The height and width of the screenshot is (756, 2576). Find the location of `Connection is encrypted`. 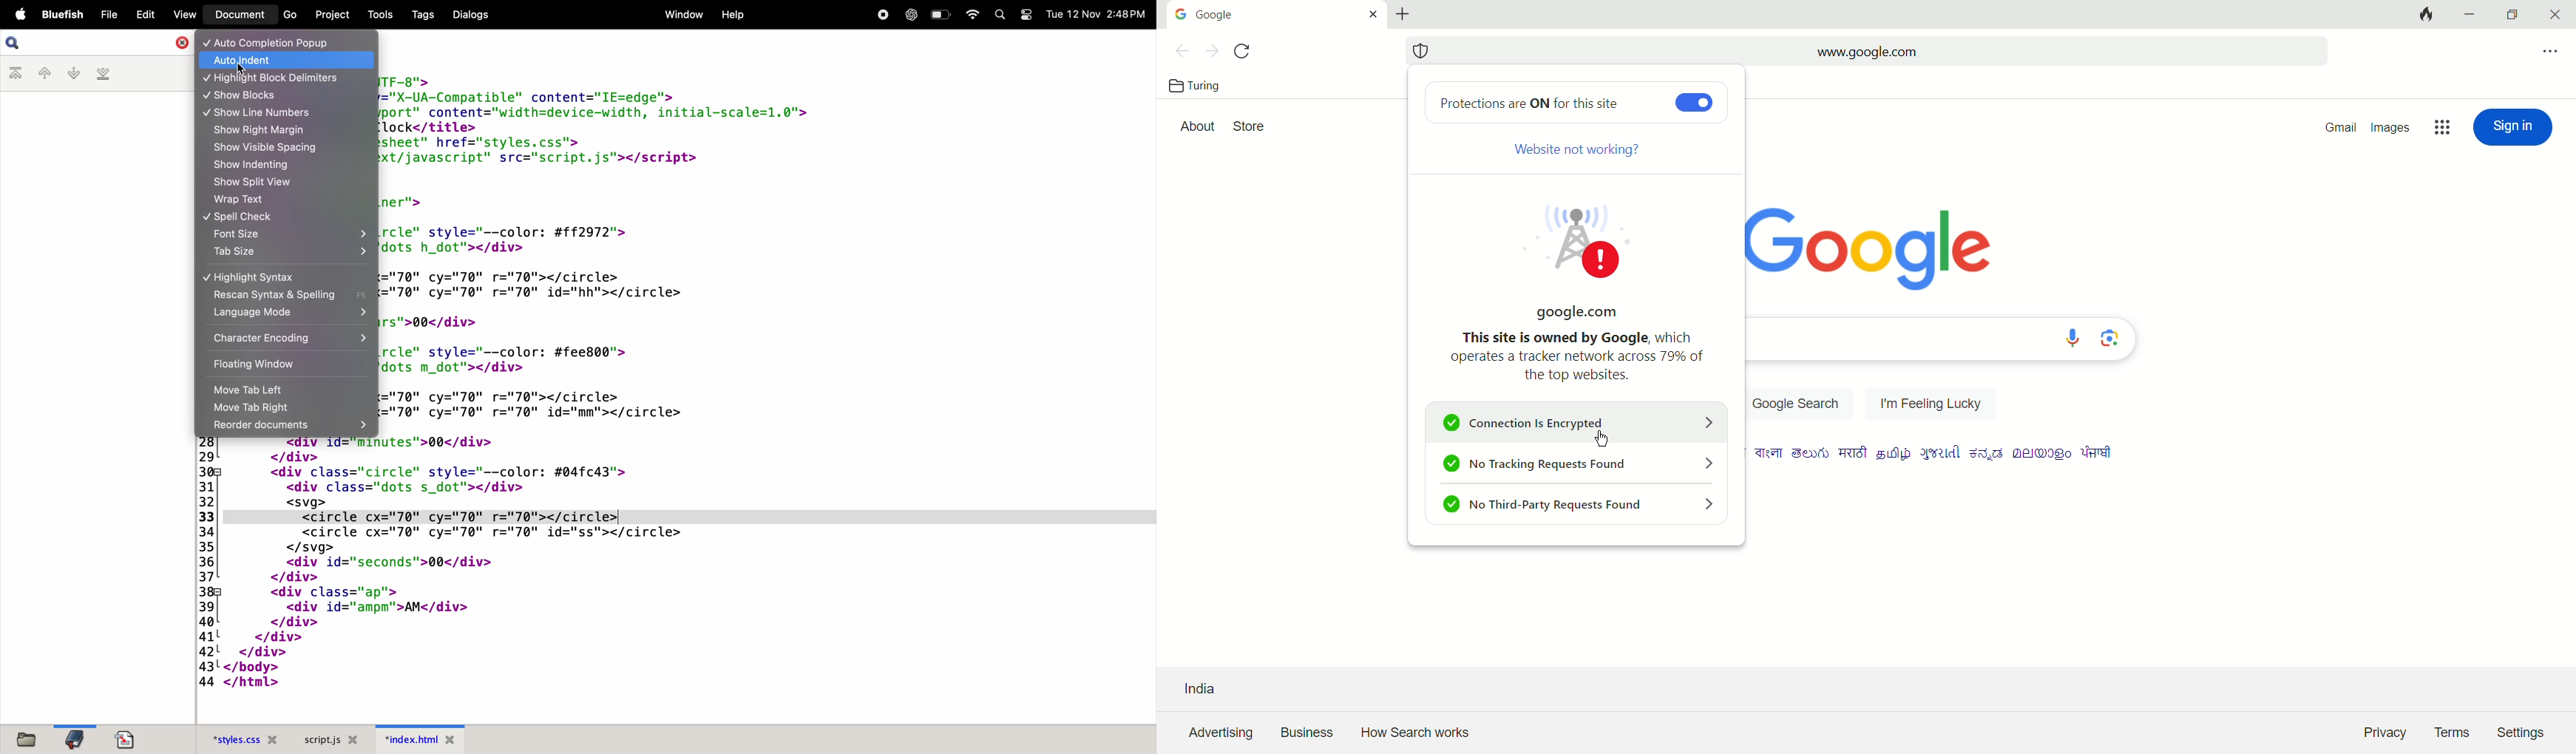

Connection is encrypted is located at coordinates (1581, 424).